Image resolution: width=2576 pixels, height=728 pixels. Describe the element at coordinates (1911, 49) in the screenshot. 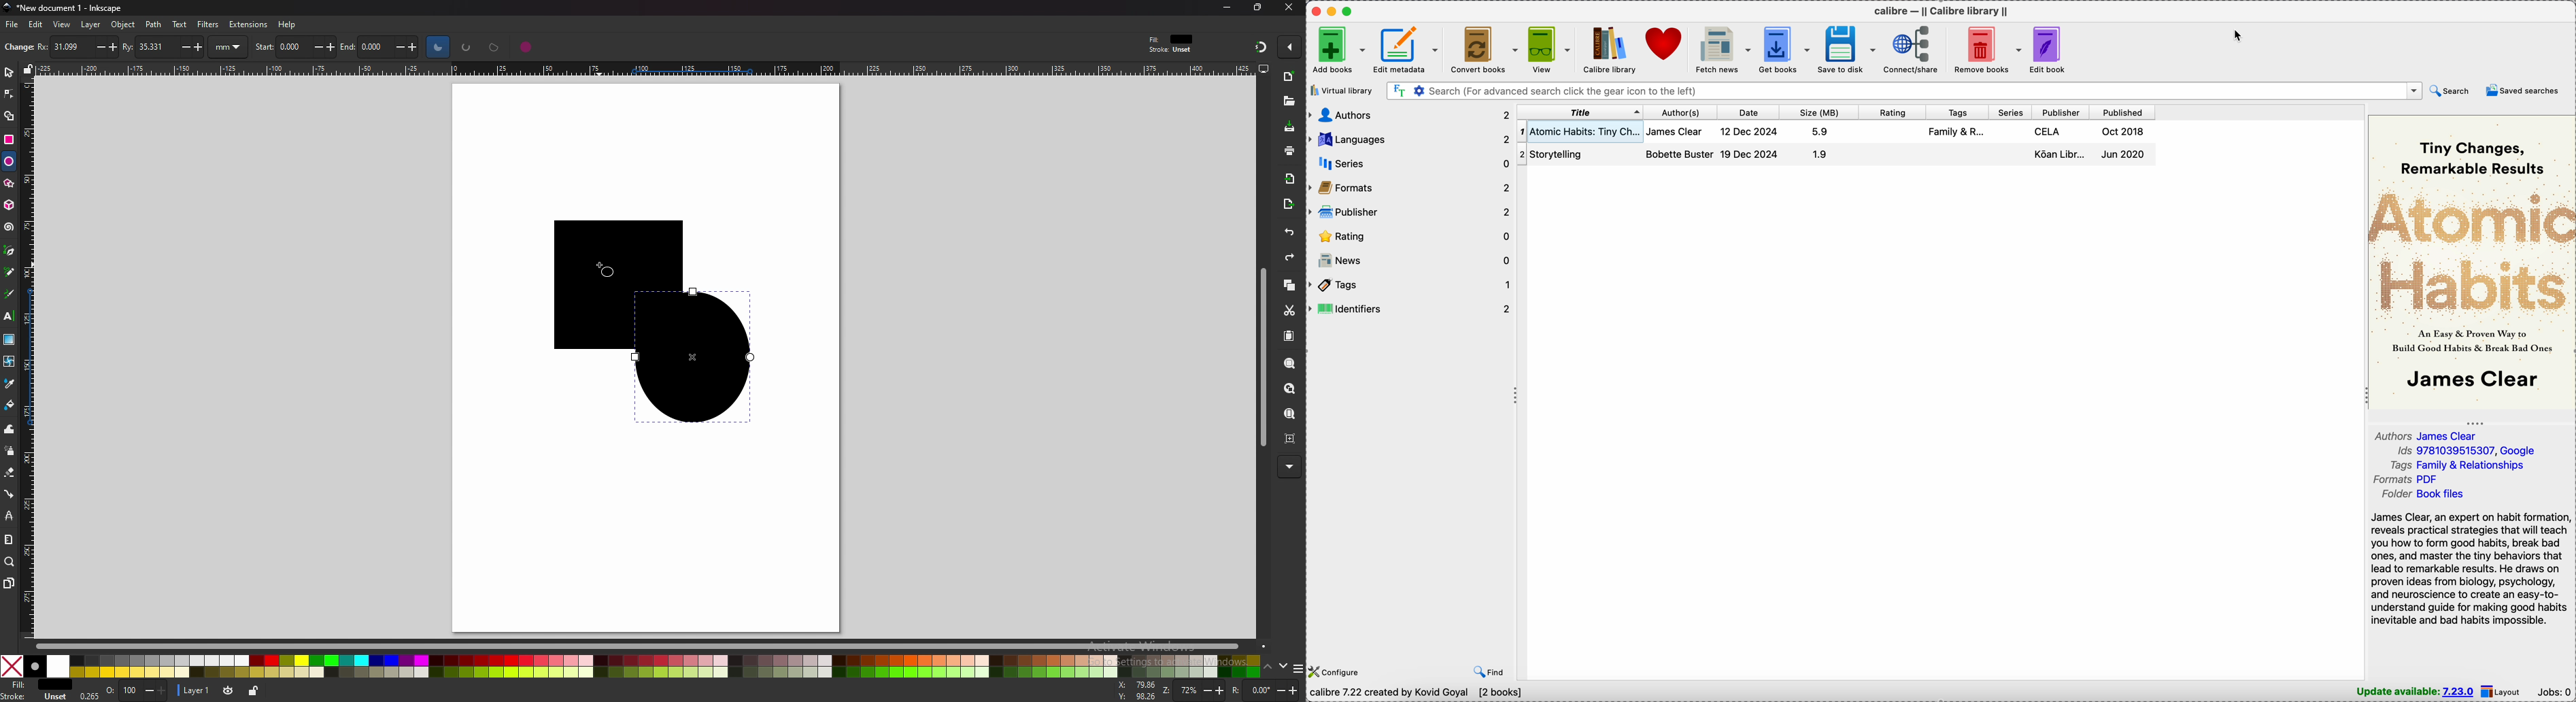

I see `connect/share` at that location.